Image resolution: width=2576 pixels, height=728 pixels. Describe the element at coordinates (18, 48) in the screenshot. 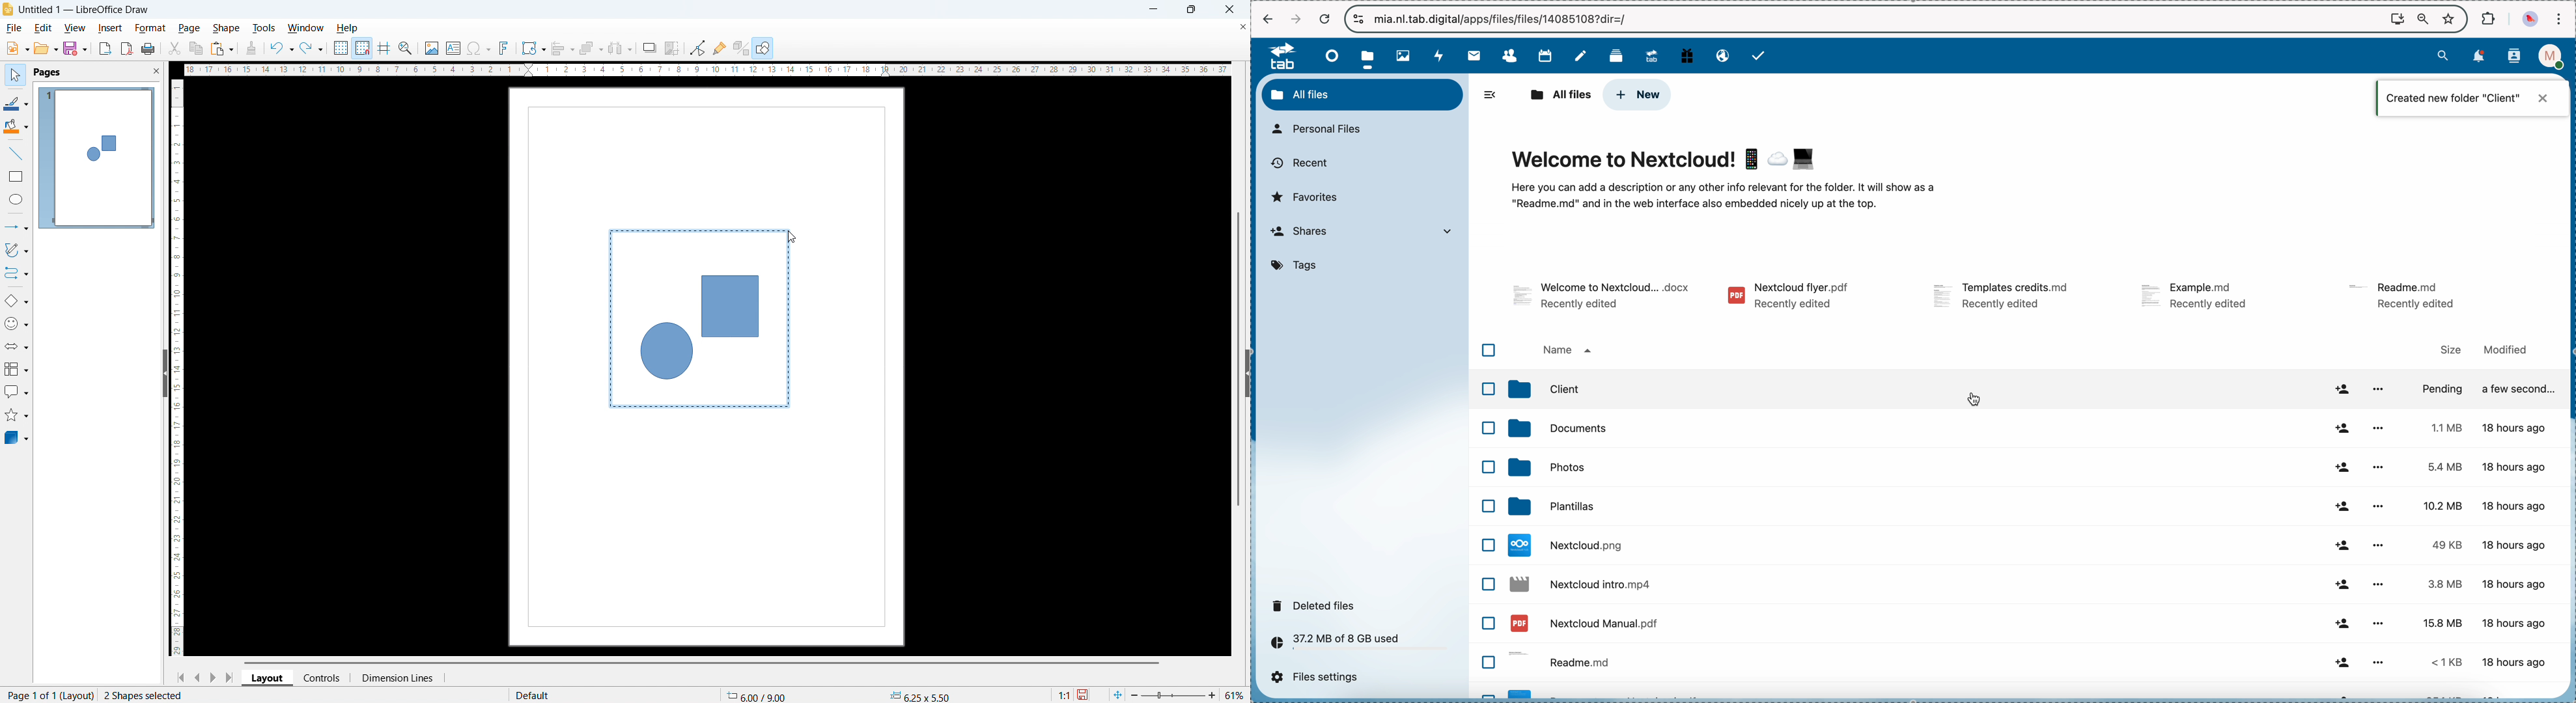

I see `new` at that location.